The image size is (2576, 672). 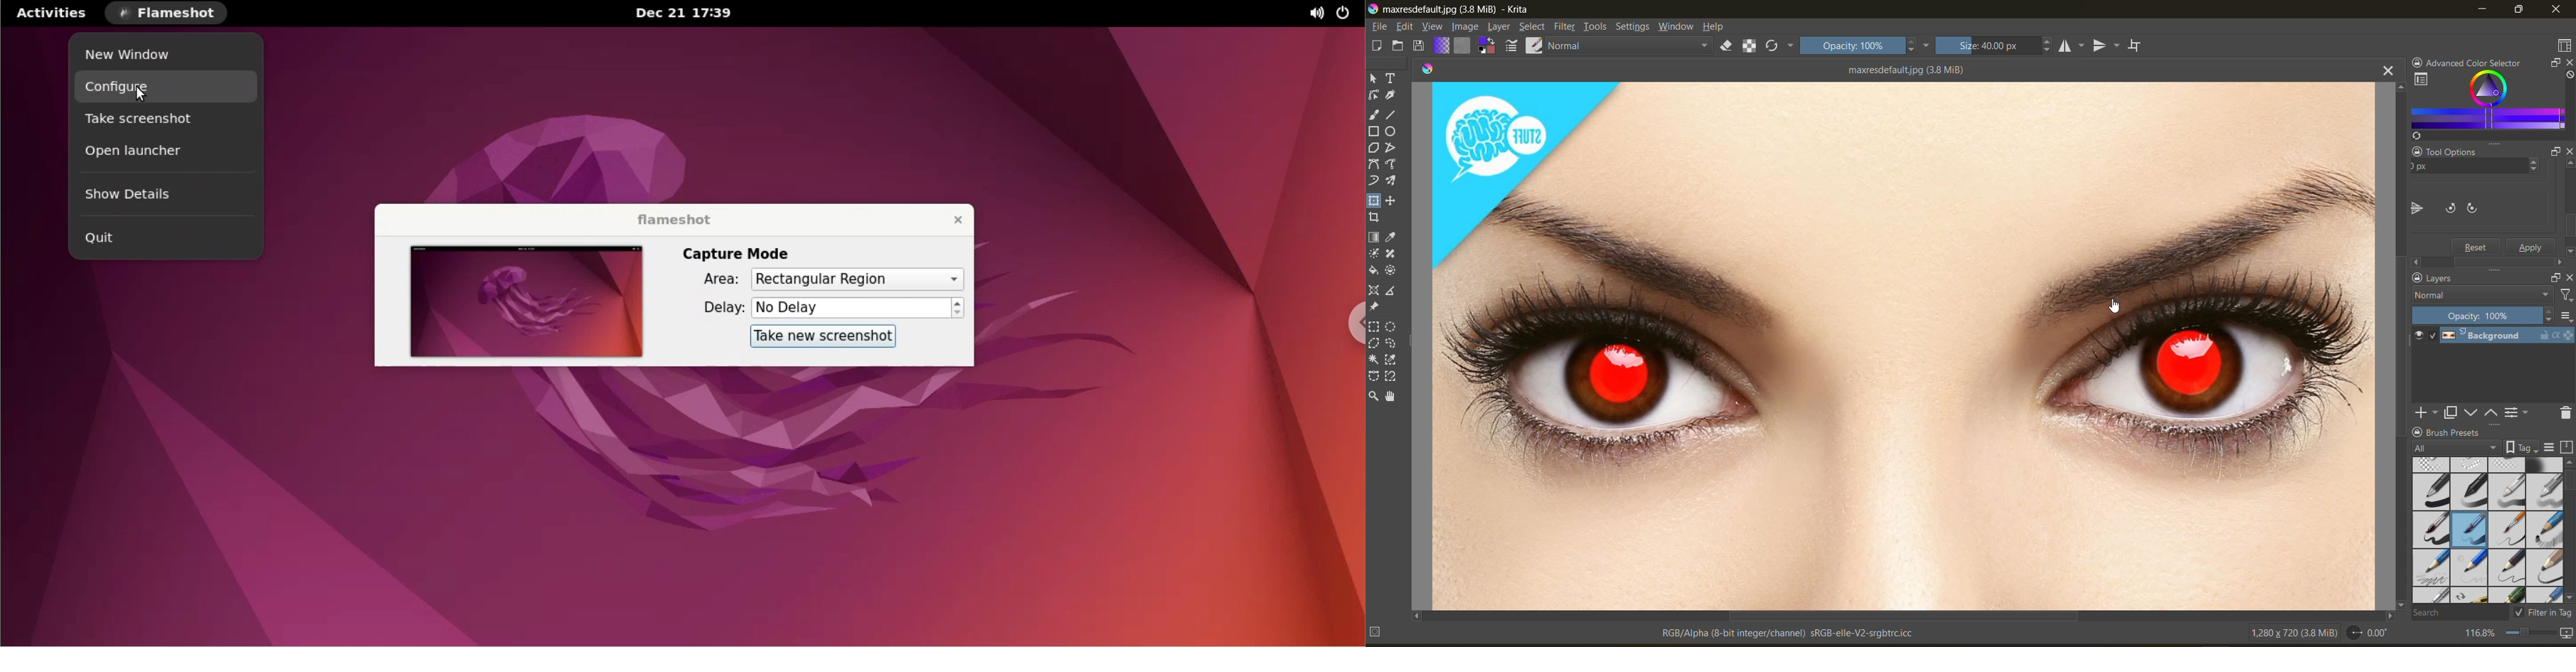 I want to click on tool, so click(x=1392, y=376).